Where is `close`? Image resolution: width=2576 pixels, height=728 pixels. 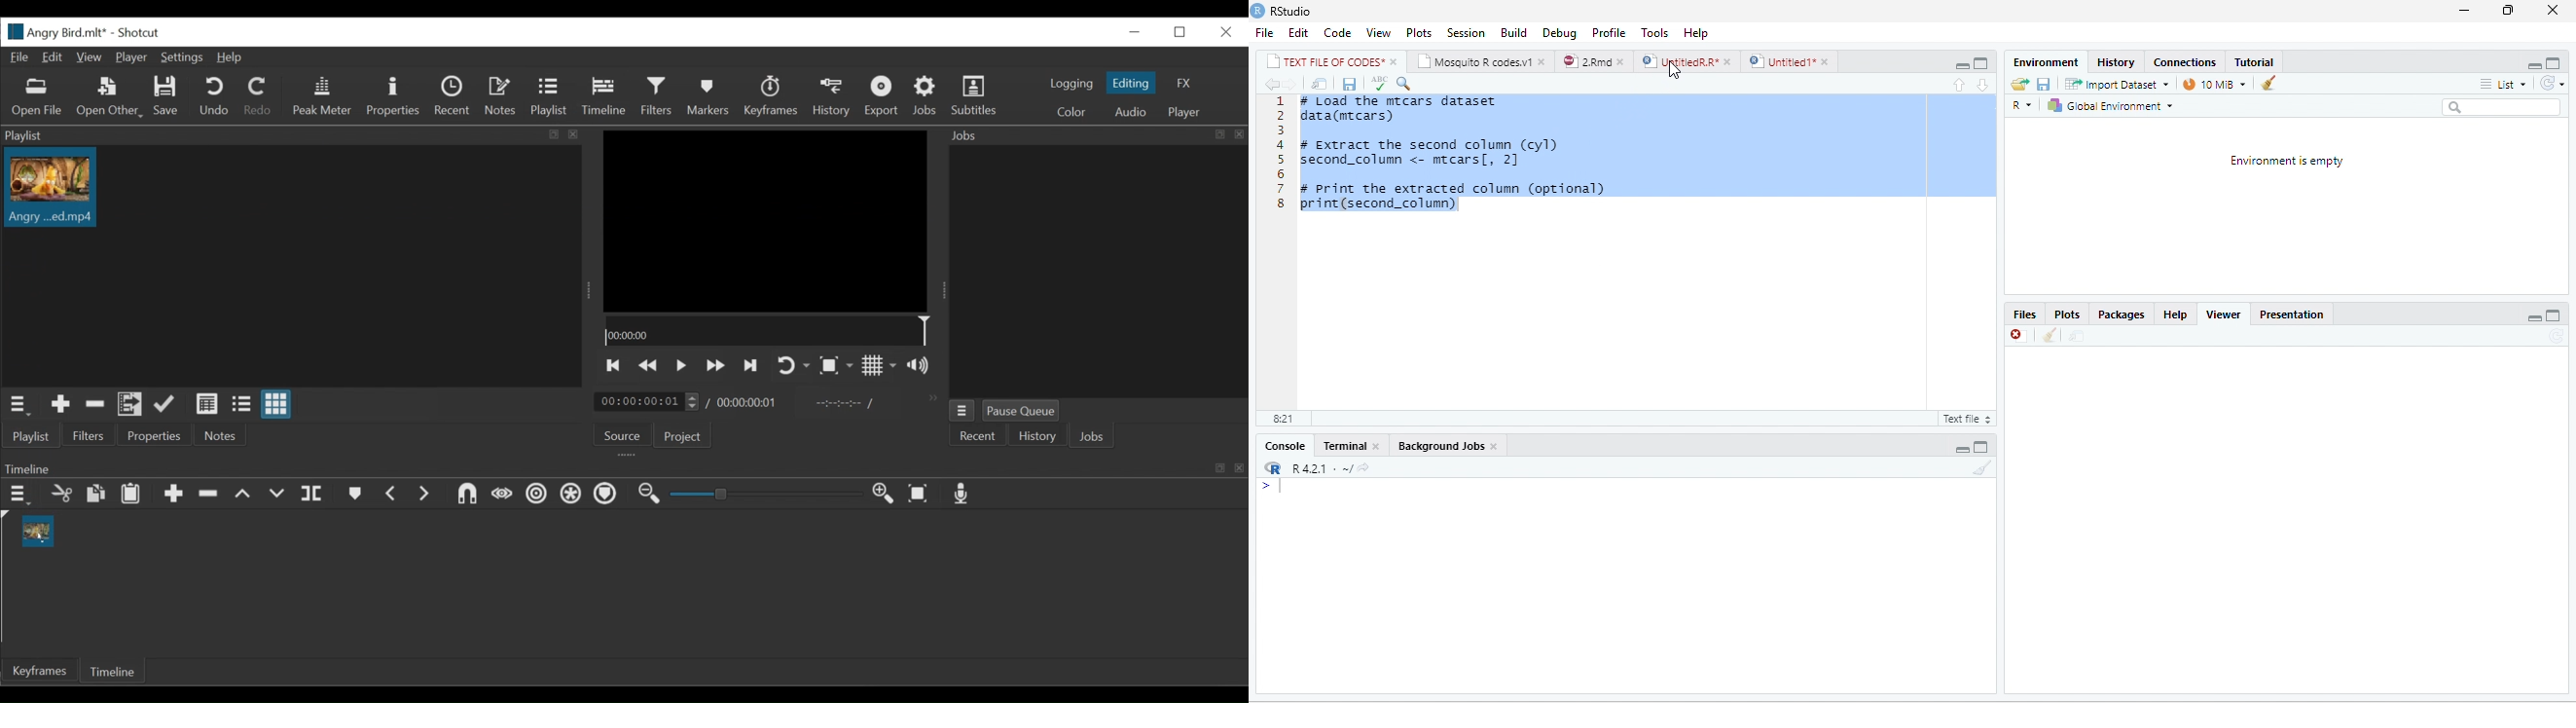
close is located at coordinates (1496, 446).